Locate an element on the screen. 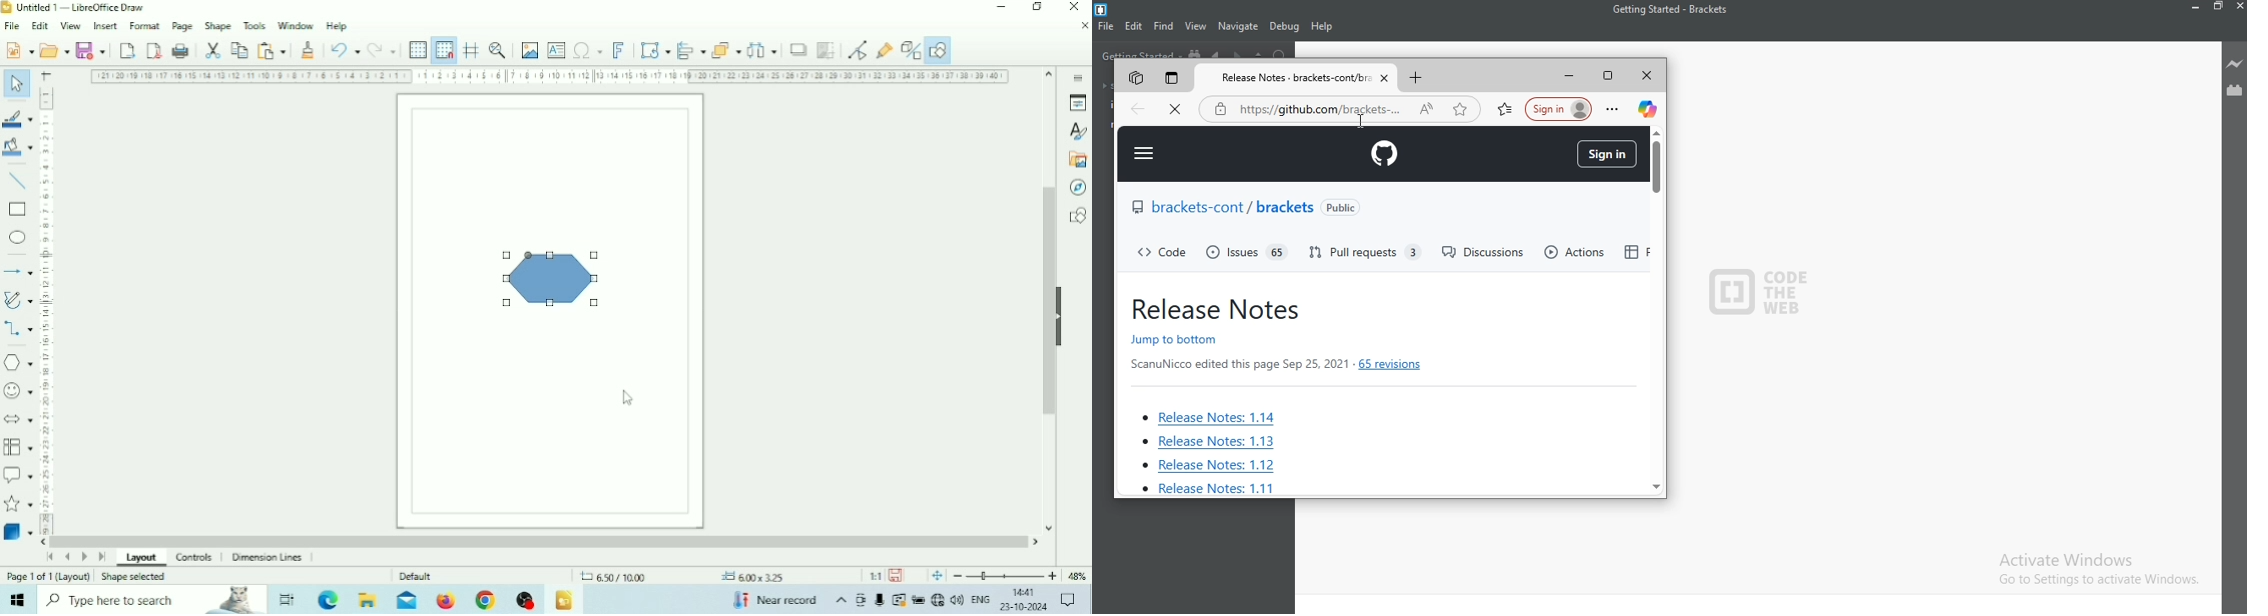 Image resolution: width=2268 pixels, height=616 pixels. grid is located at coordinates (1631, 254).